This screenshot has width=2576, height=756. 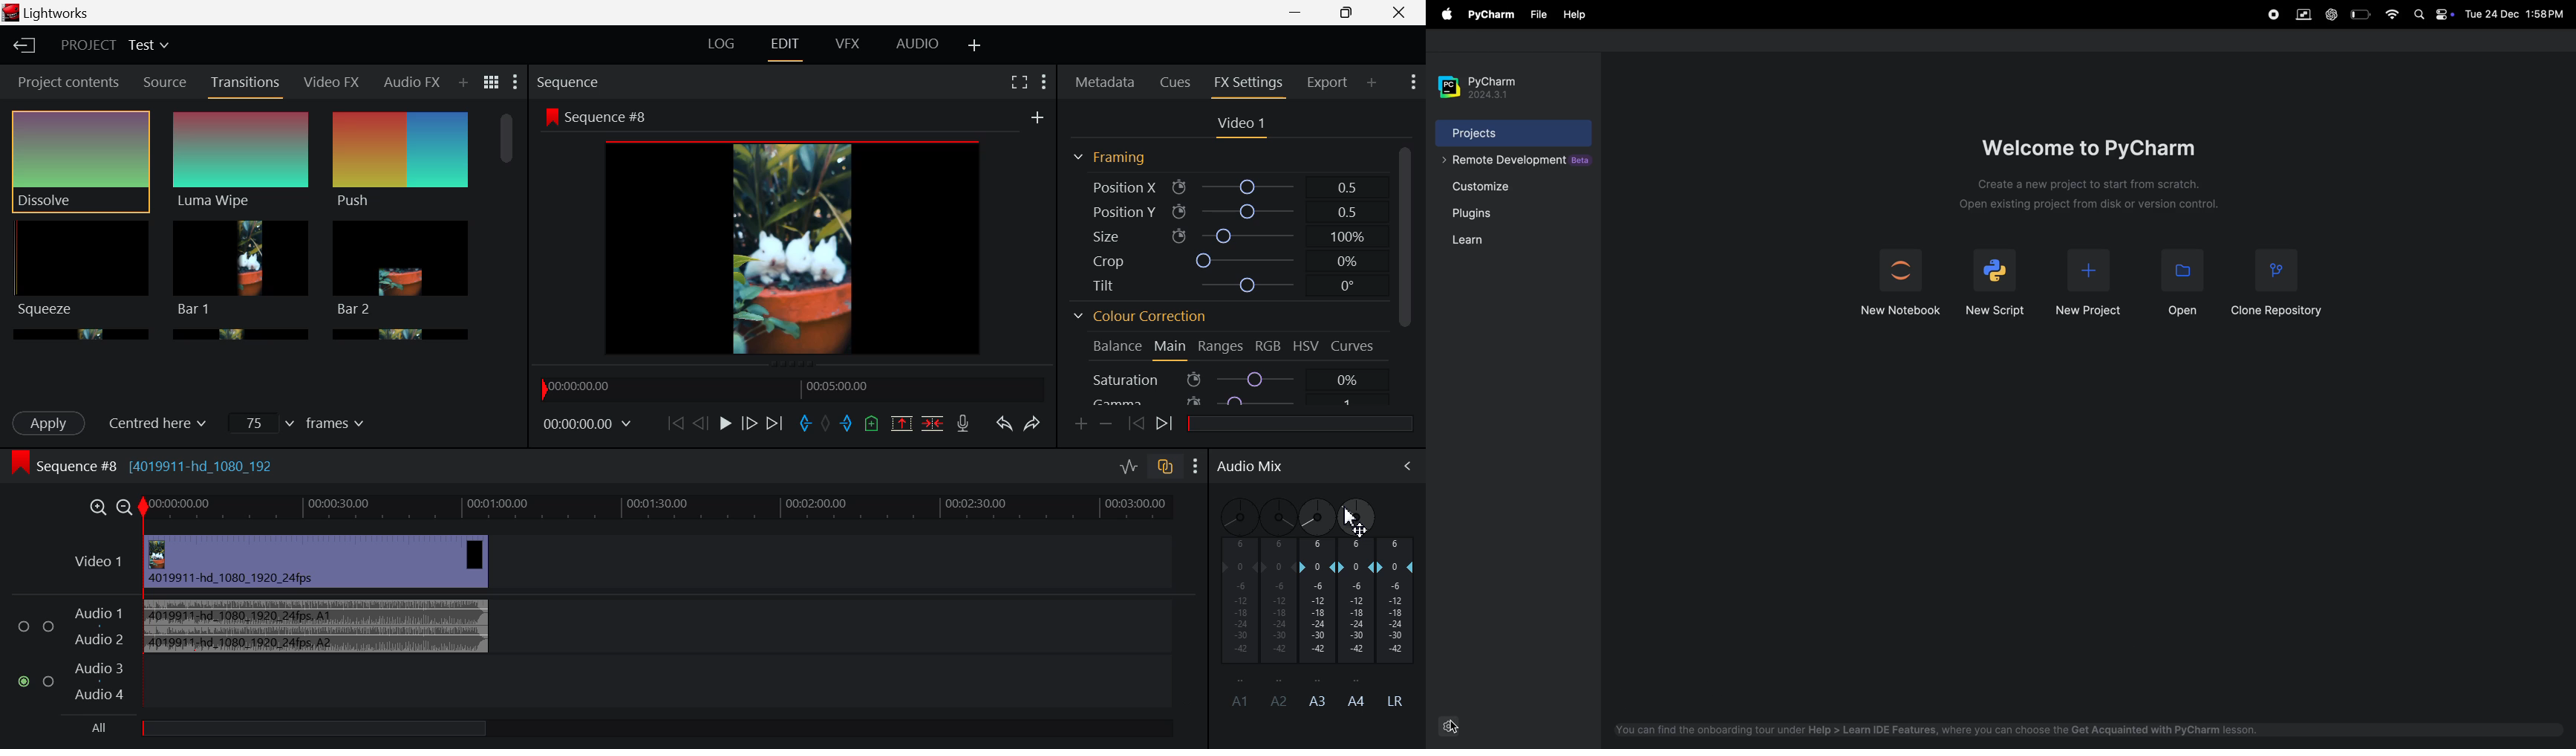 I want to click on Crop, so click(x=1228, y=259).